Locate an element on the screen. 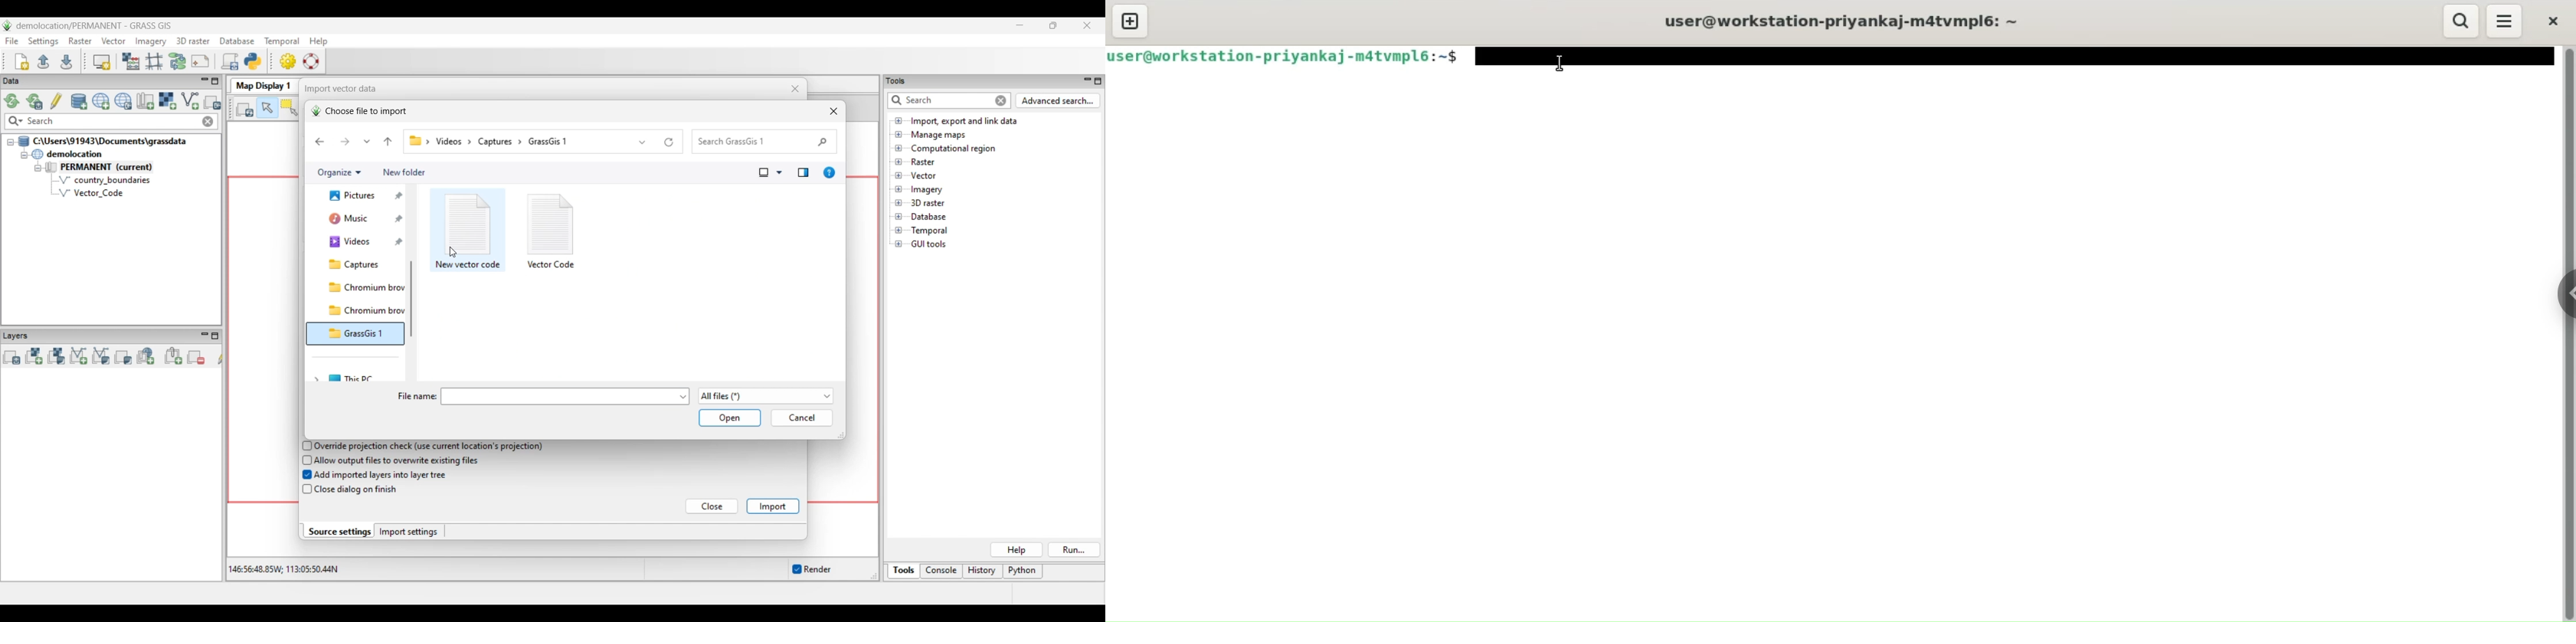 This screenshot has height=644, width=2576. Vector Code is located at coordinates (97, 192).